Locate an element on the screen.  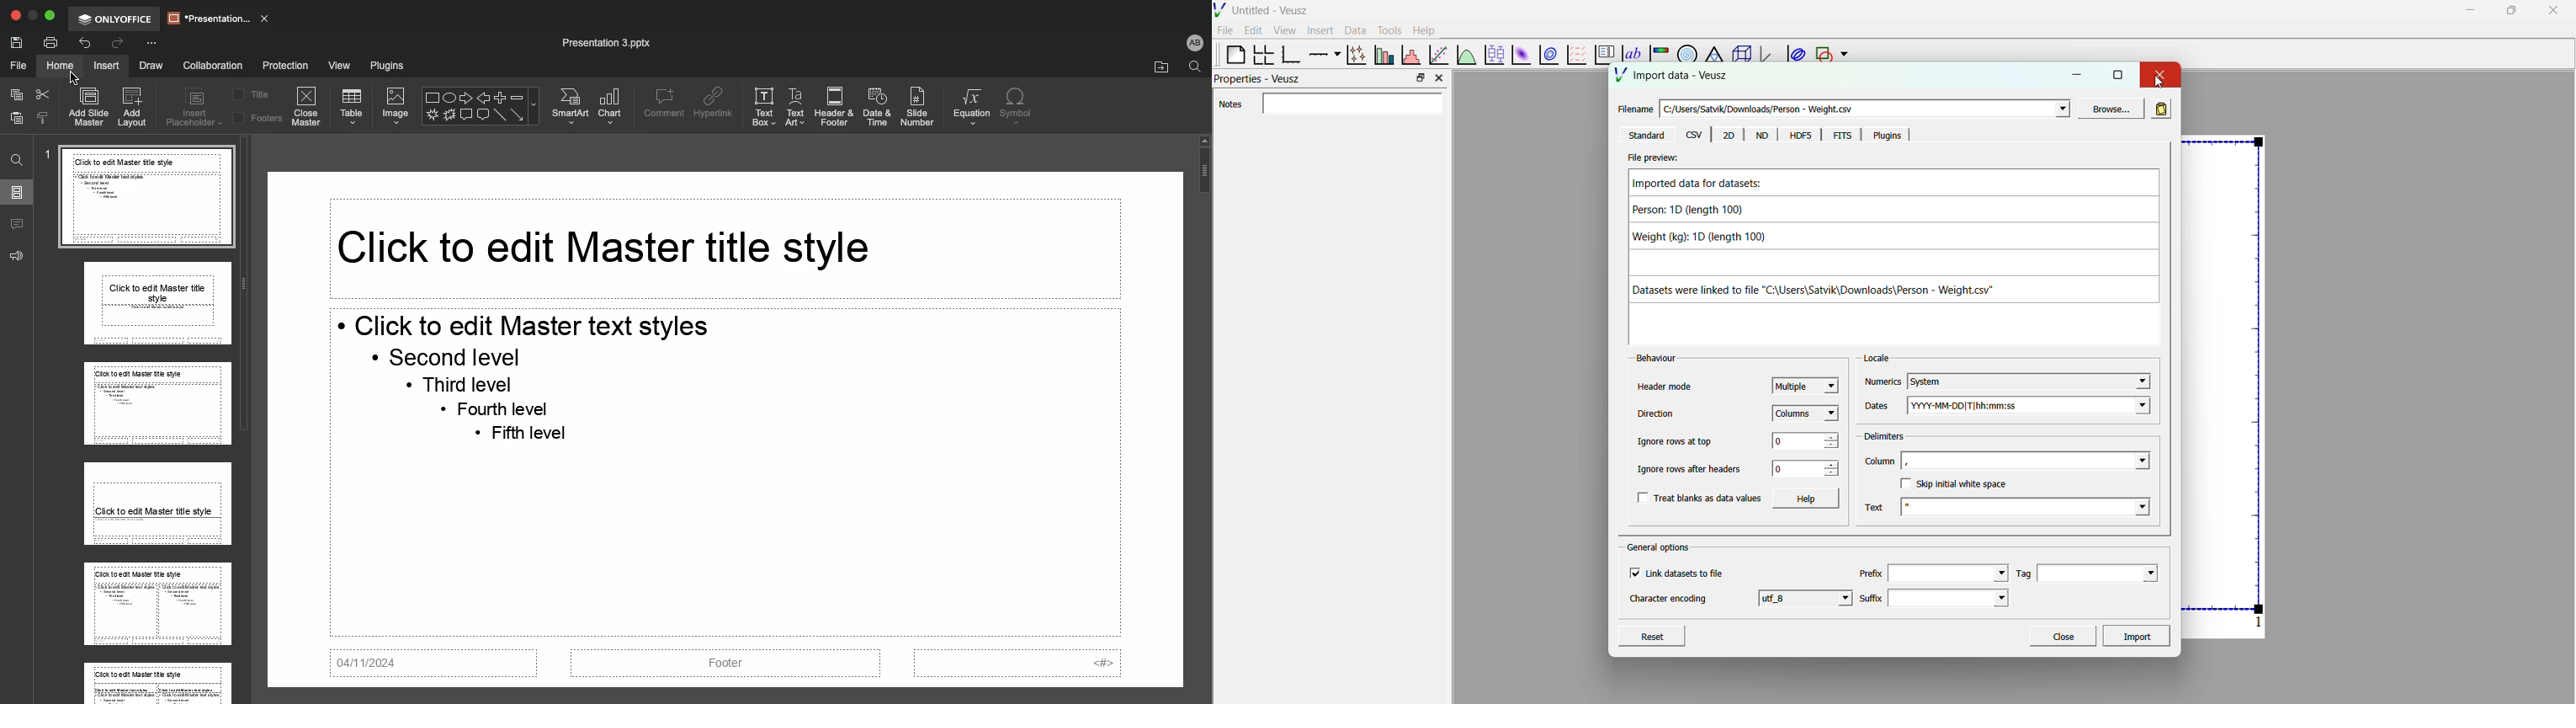
maximize property bar is located at coordinates (1421, 78).